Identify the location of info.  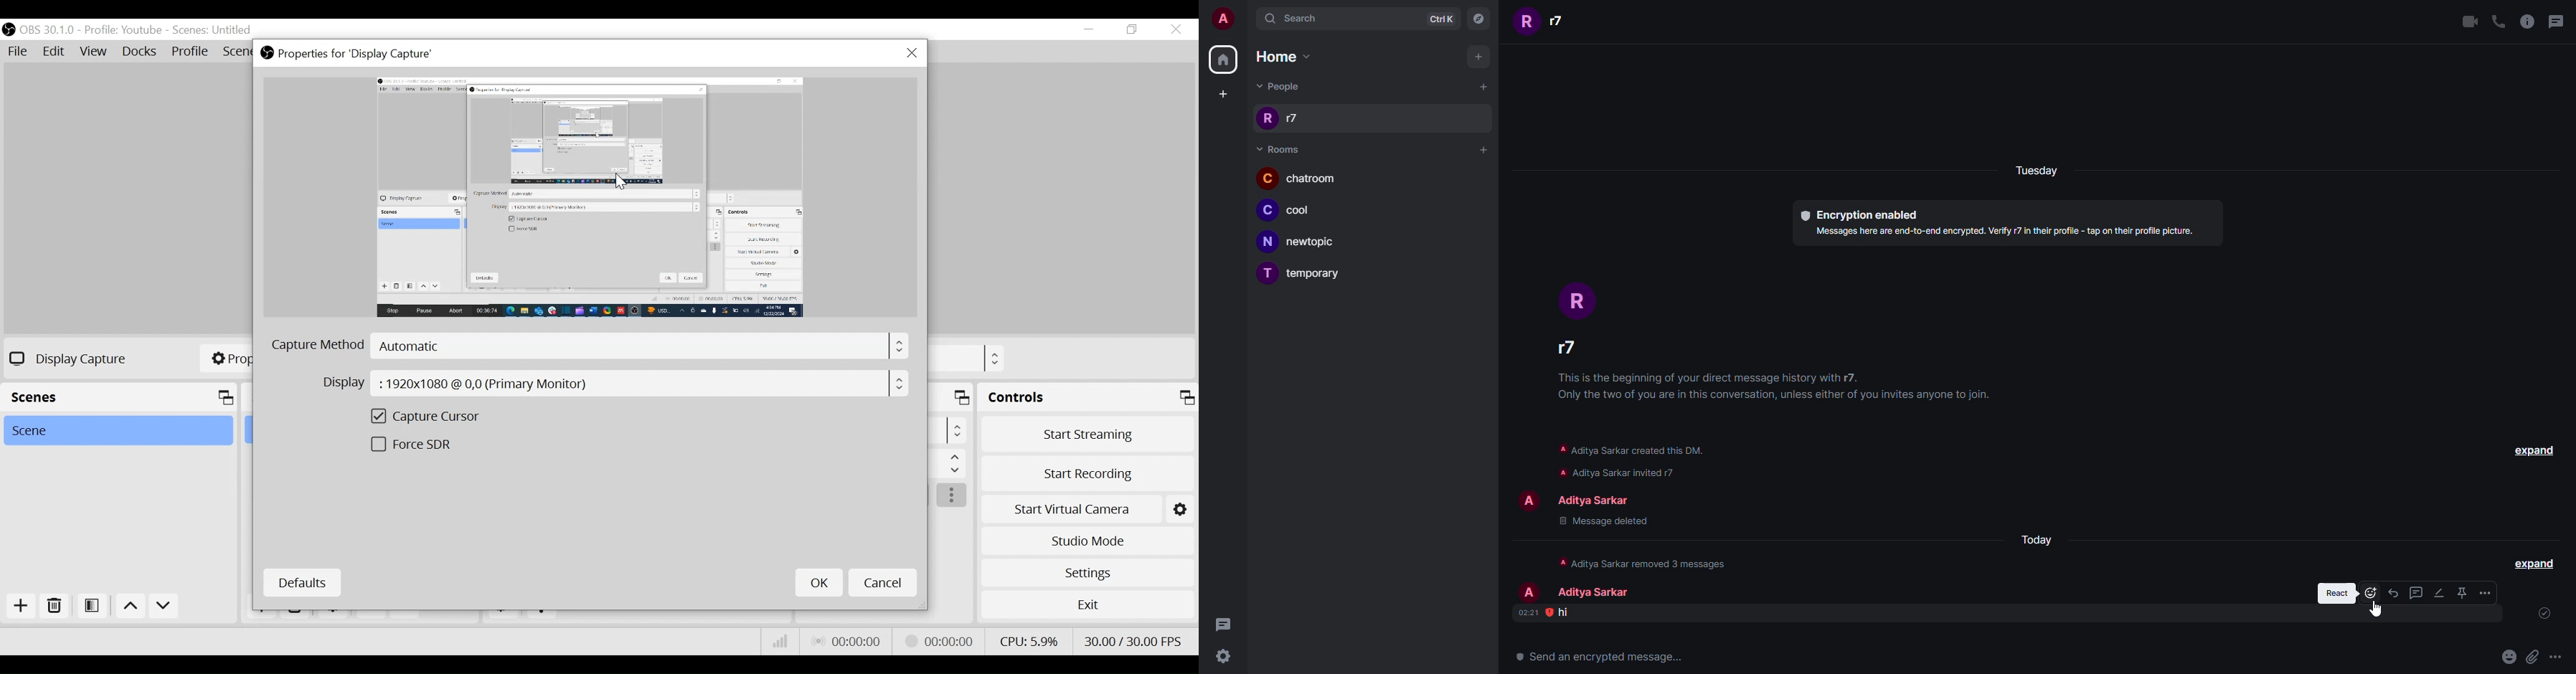
(1782, 386).